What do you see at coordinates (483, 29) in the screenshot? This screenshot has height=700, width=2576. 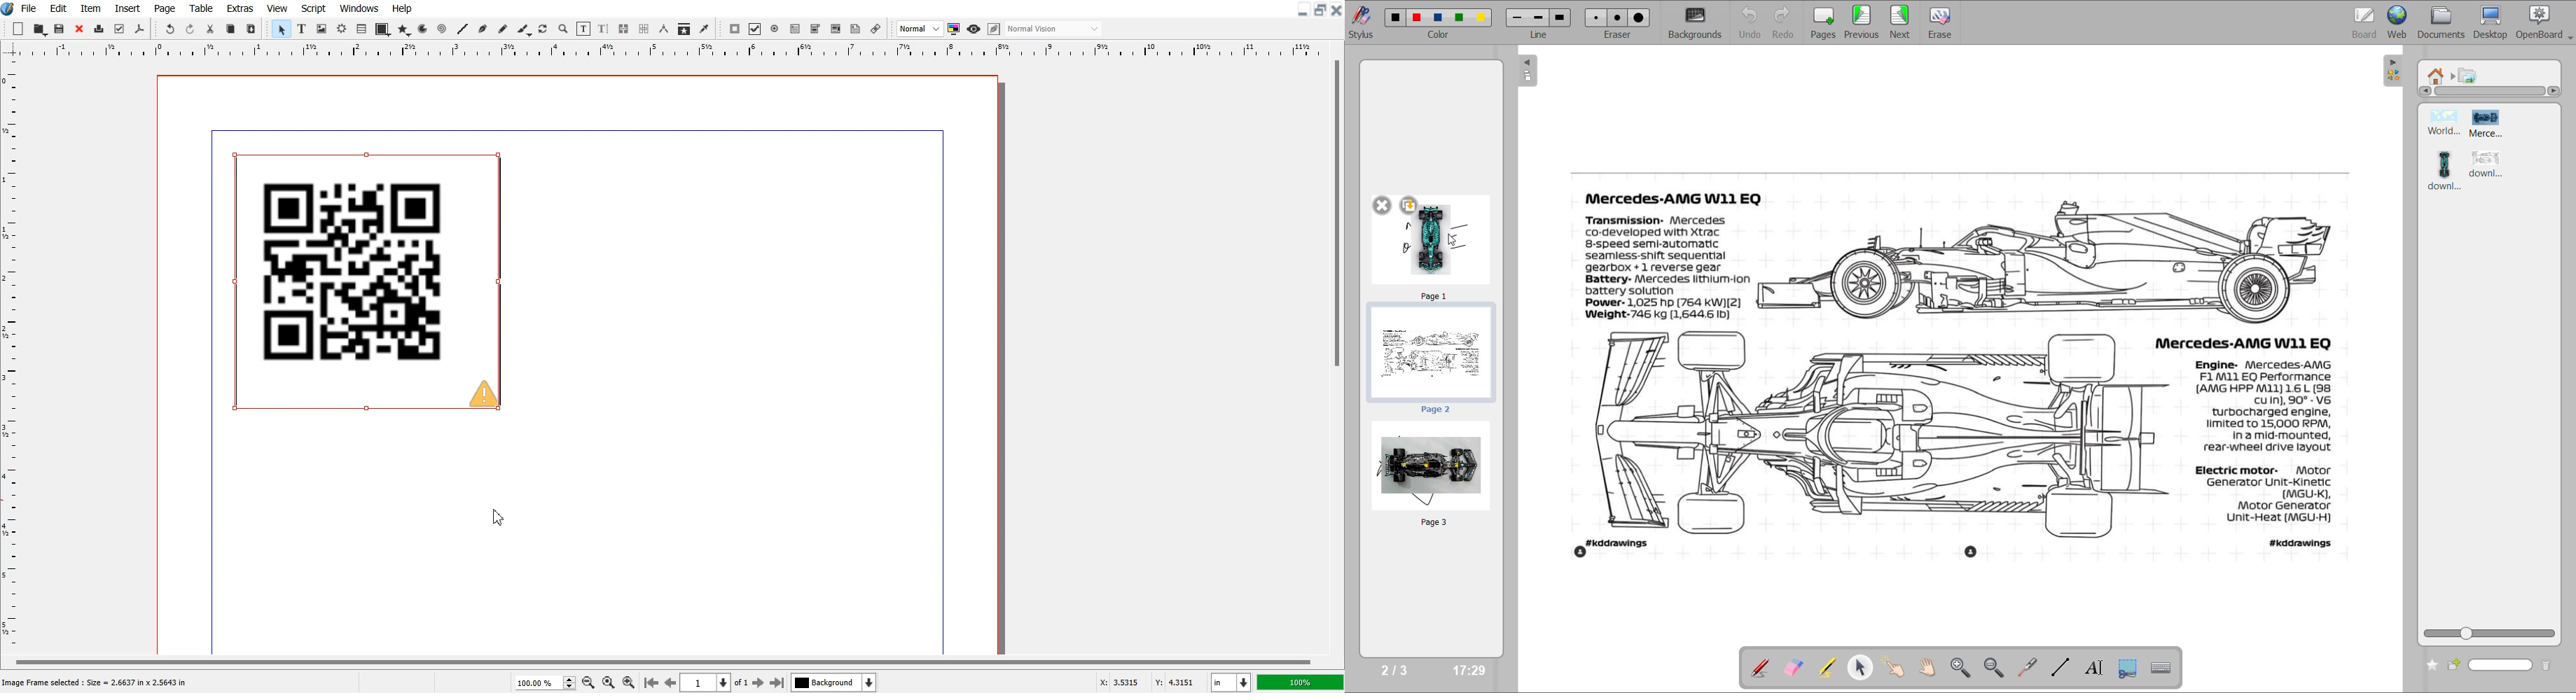 I see `Bezier Curve` at bounding box center [483, 29].